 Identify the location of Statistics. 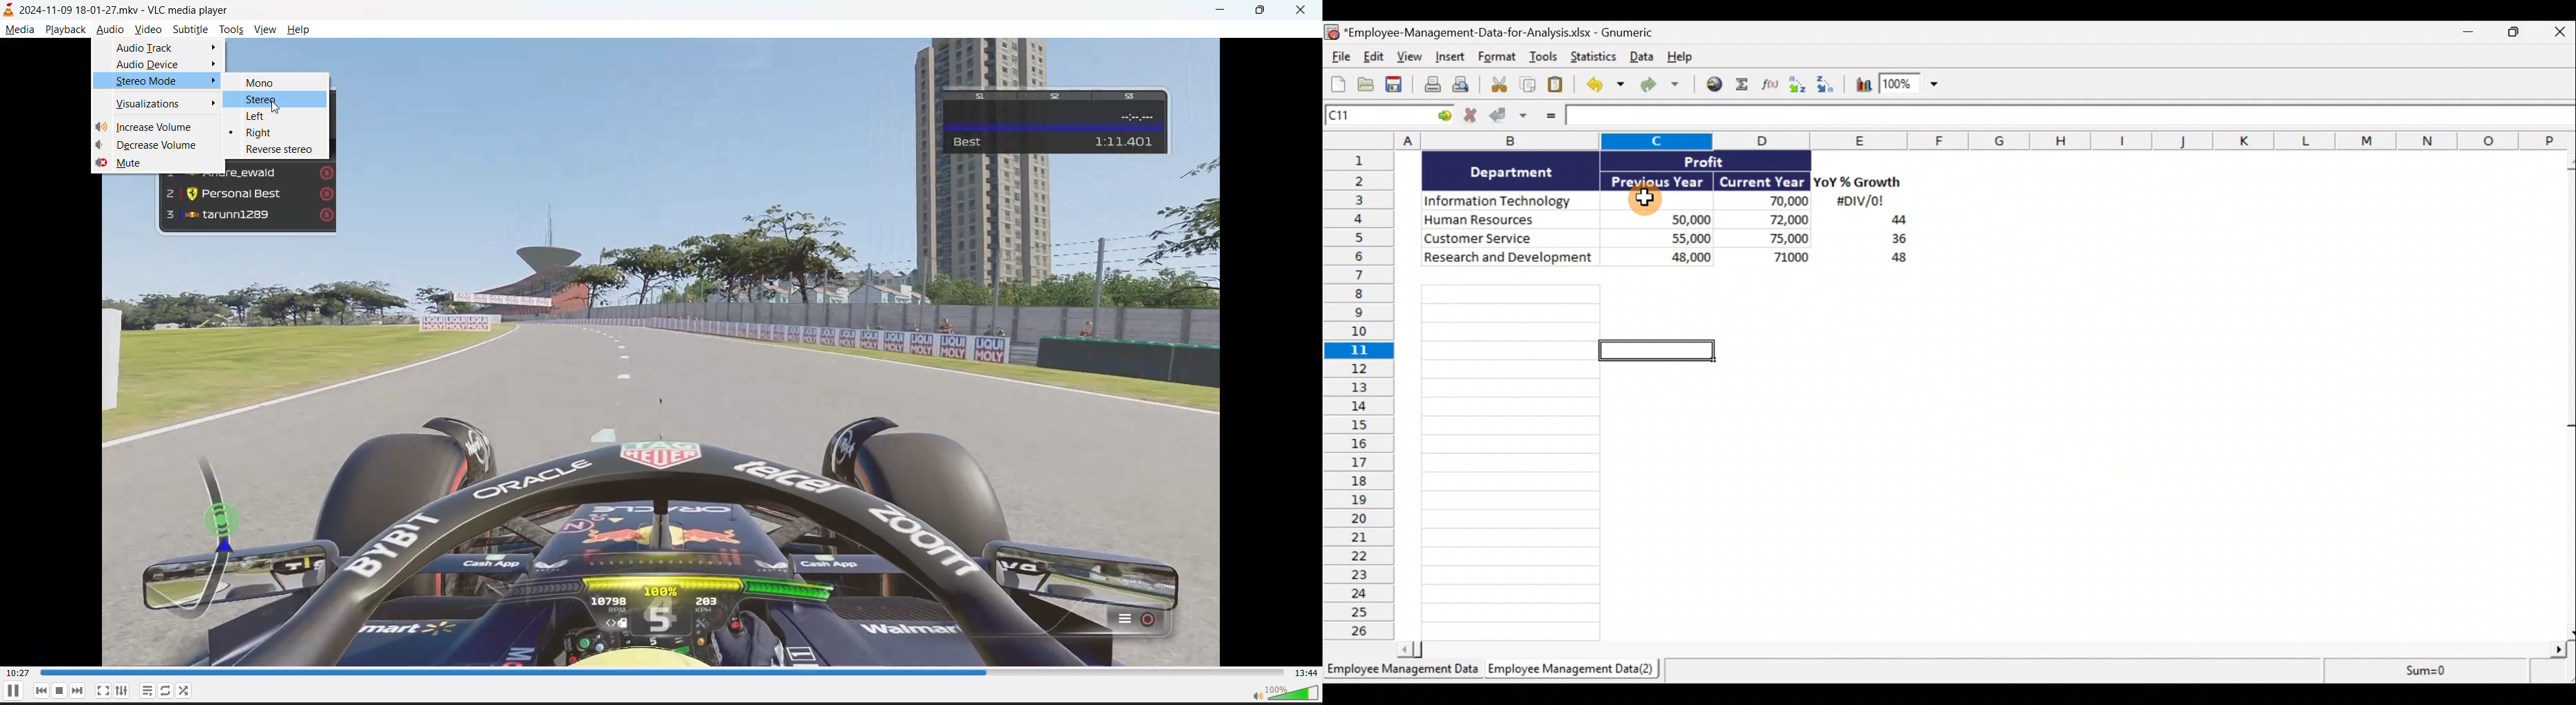
(1592, 56).